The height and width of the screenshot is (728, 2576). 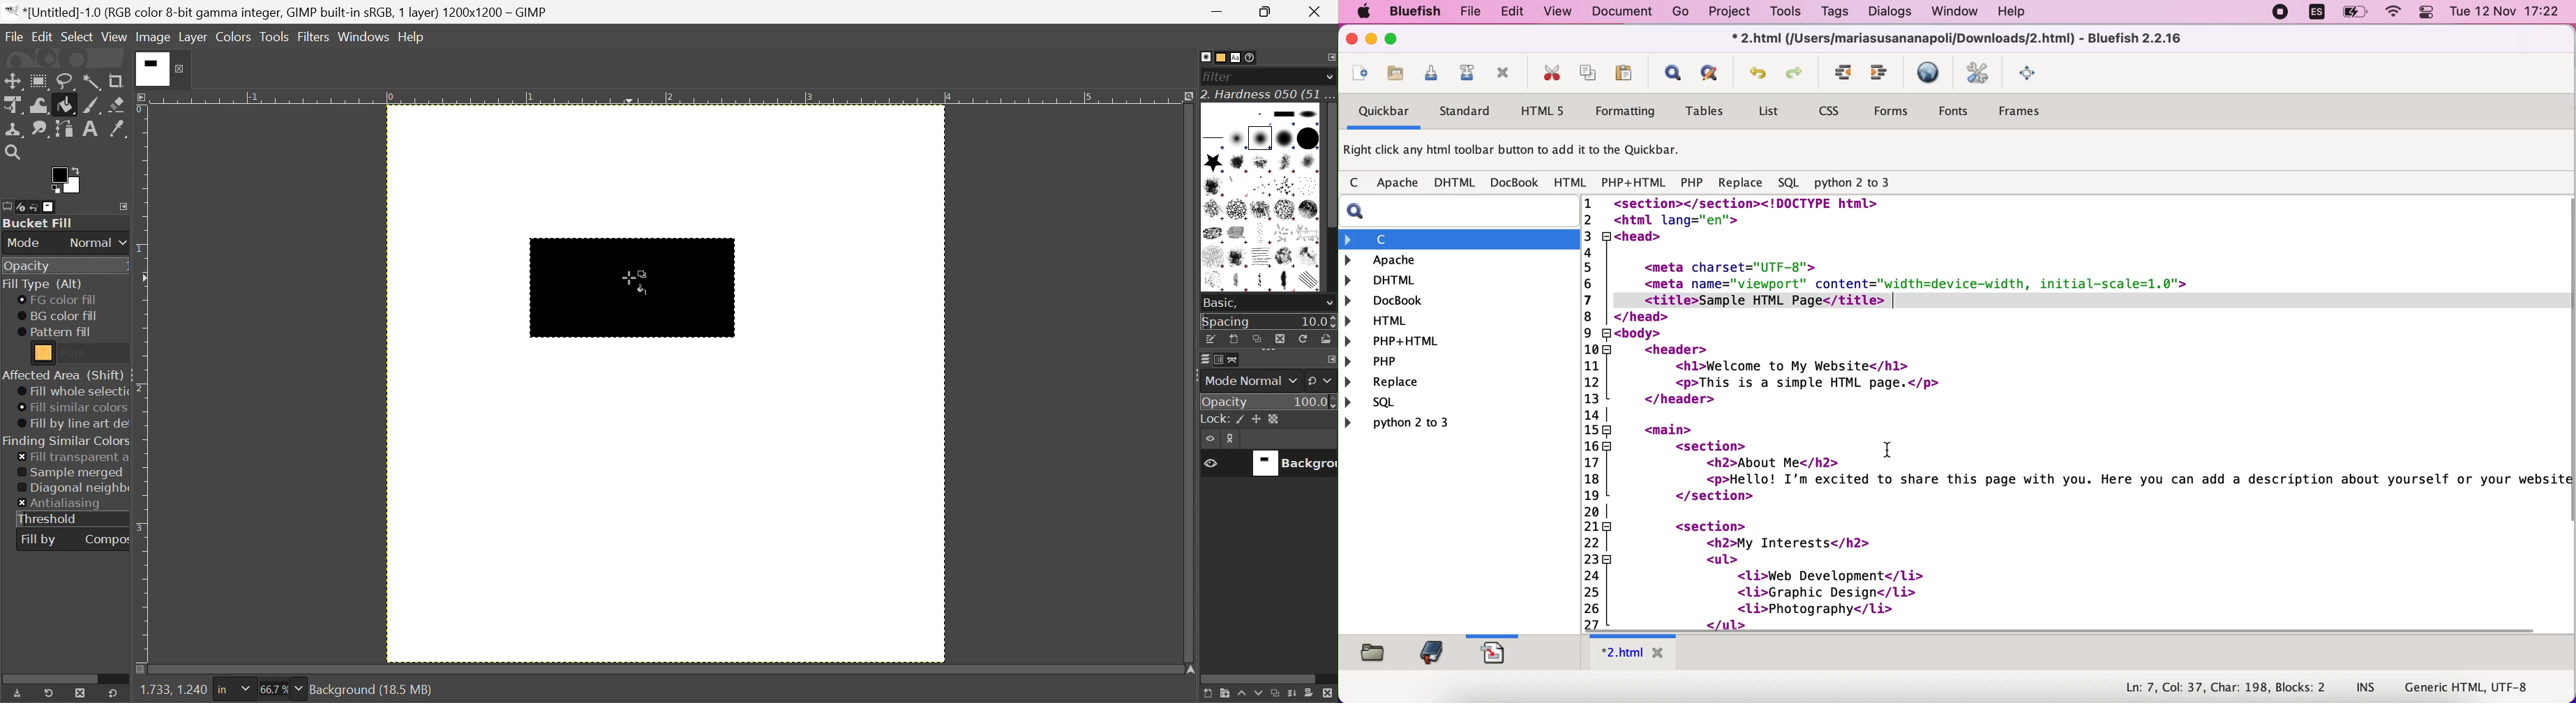 I want to click on 1, so click(x=141, y=250).